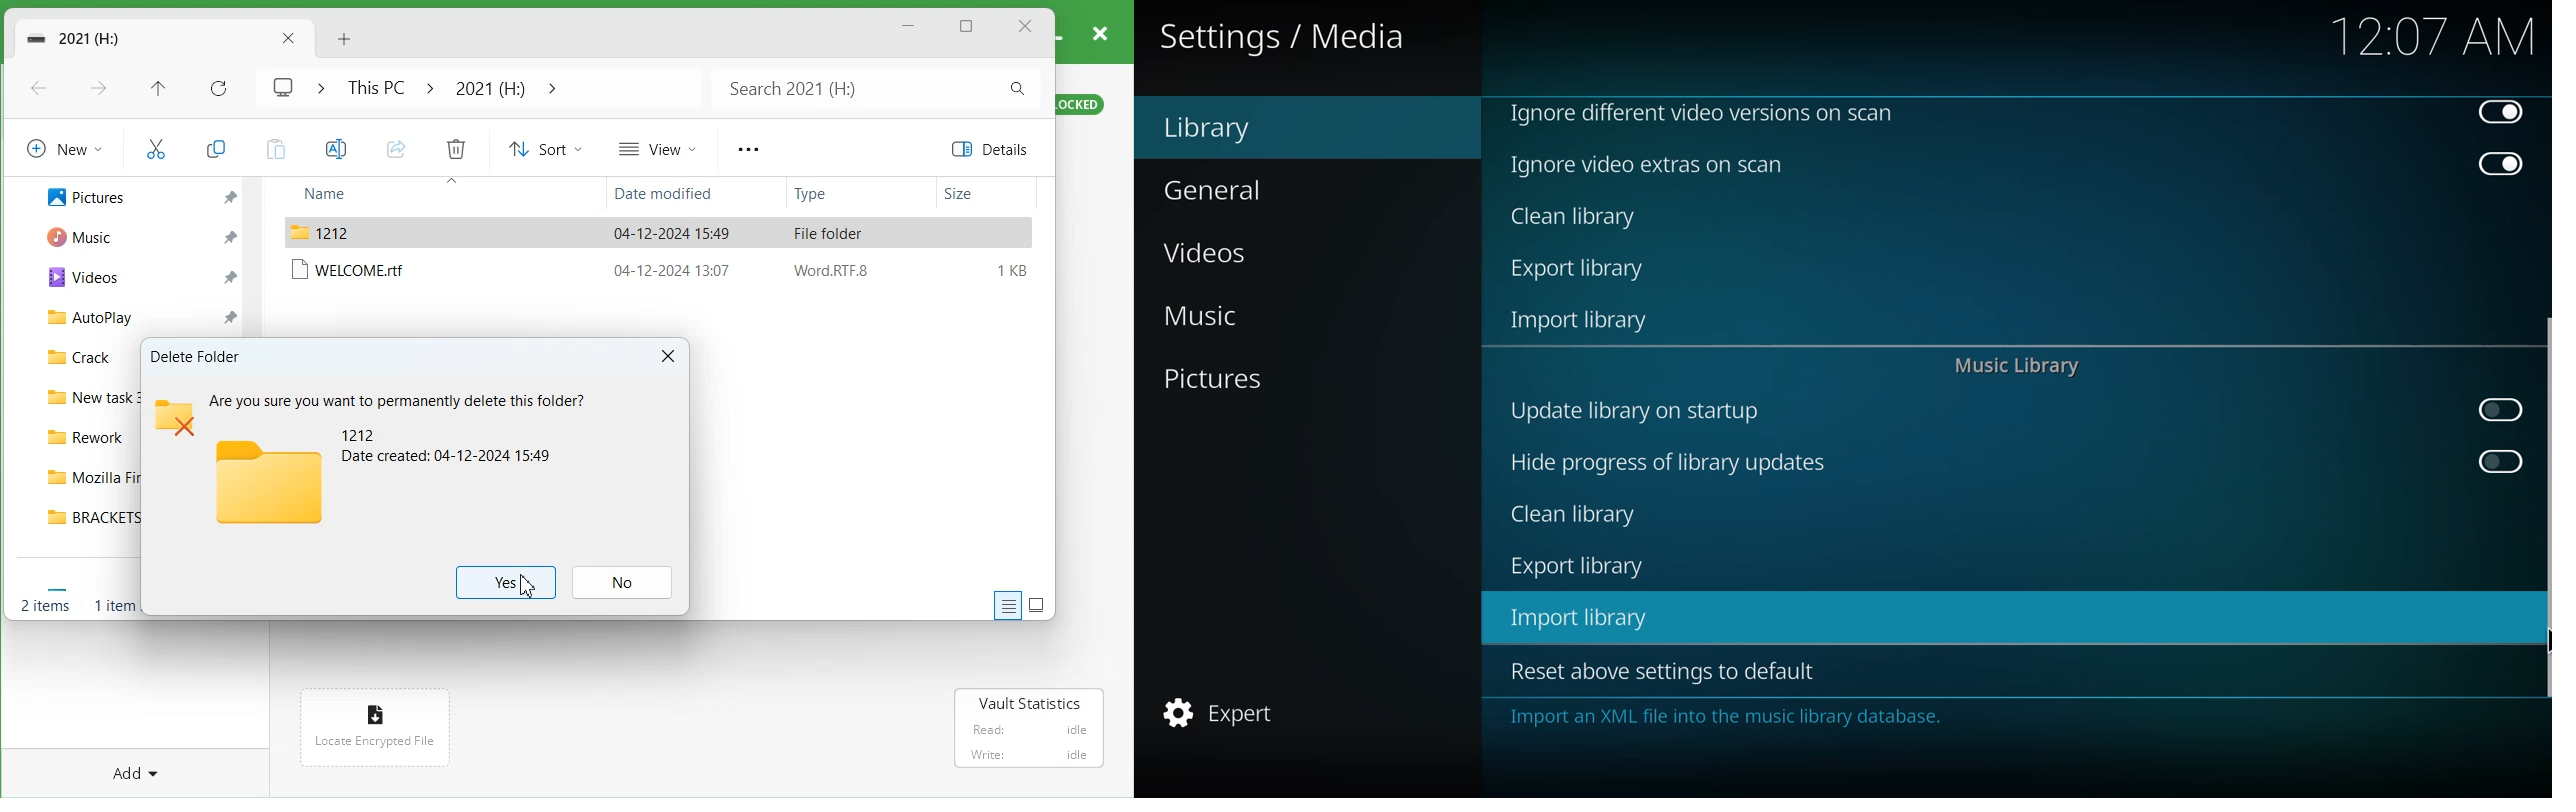 The width and height of the screenshot is (2576, 812). Describe the element at coordinates (1576, 218) in the screenshot. I see `clean` at that location.